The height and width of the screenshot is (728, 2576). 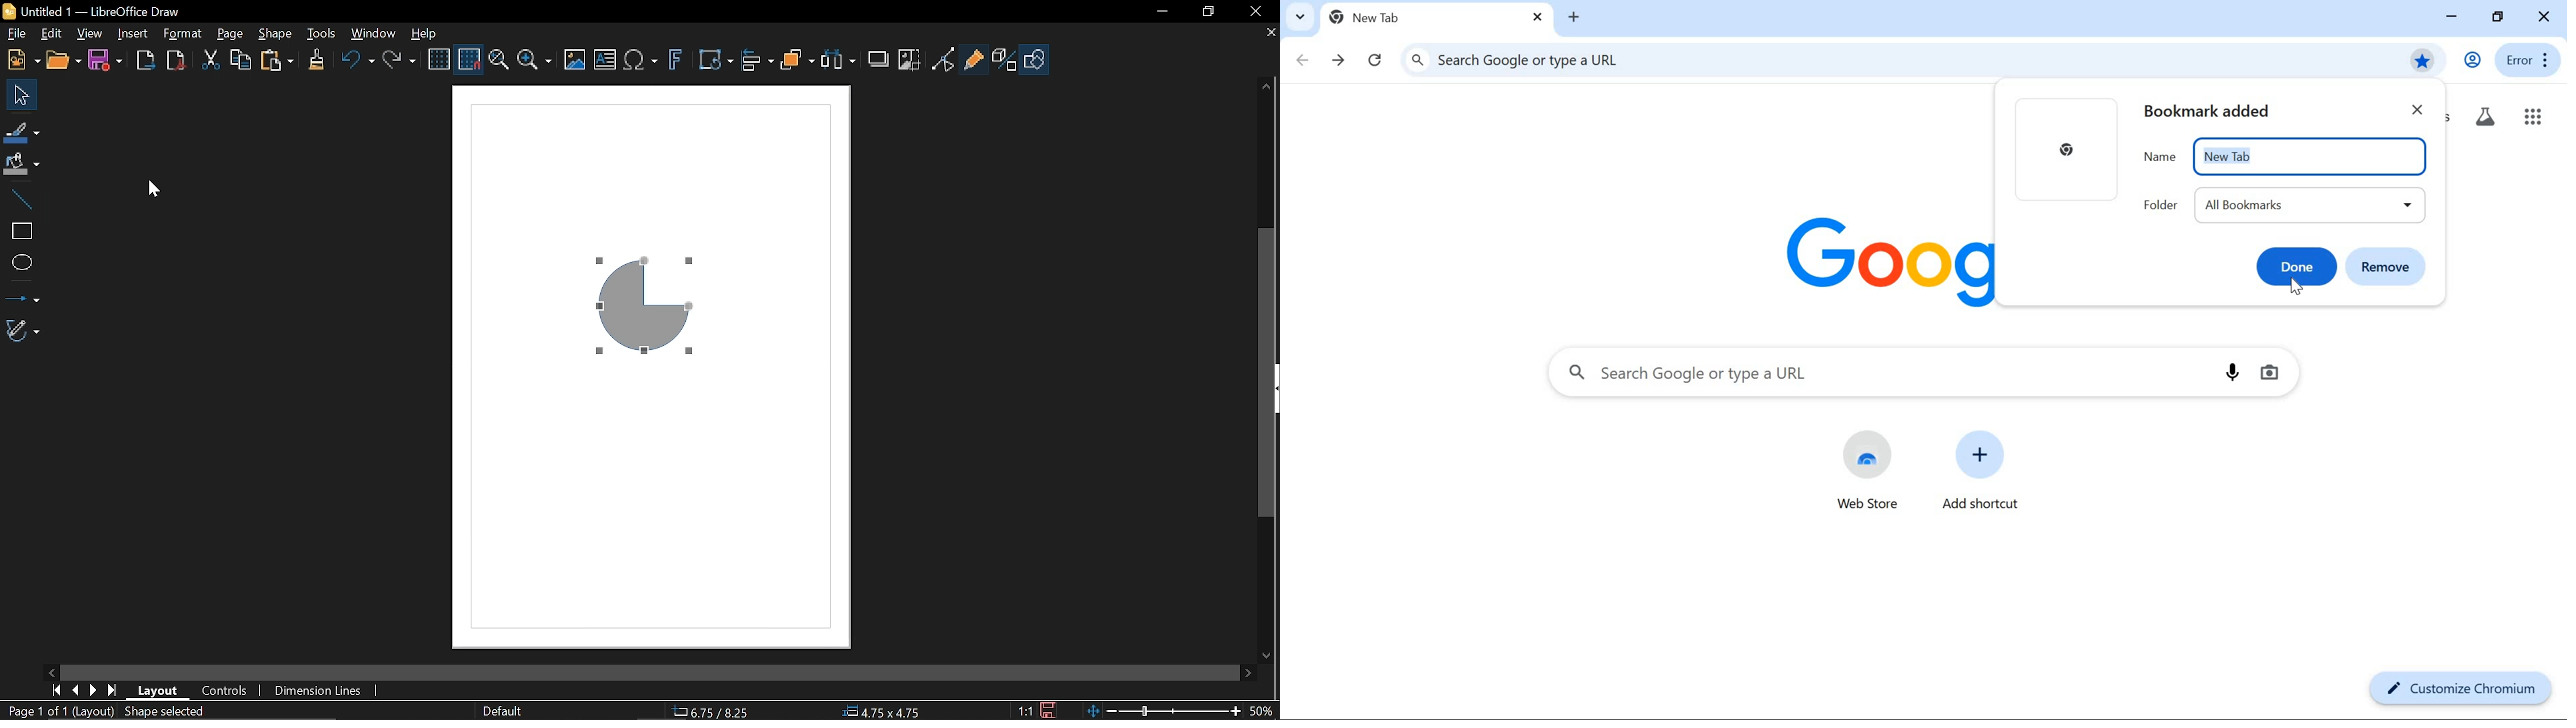 I want to click on rectangle, so click(x=18, y=232).